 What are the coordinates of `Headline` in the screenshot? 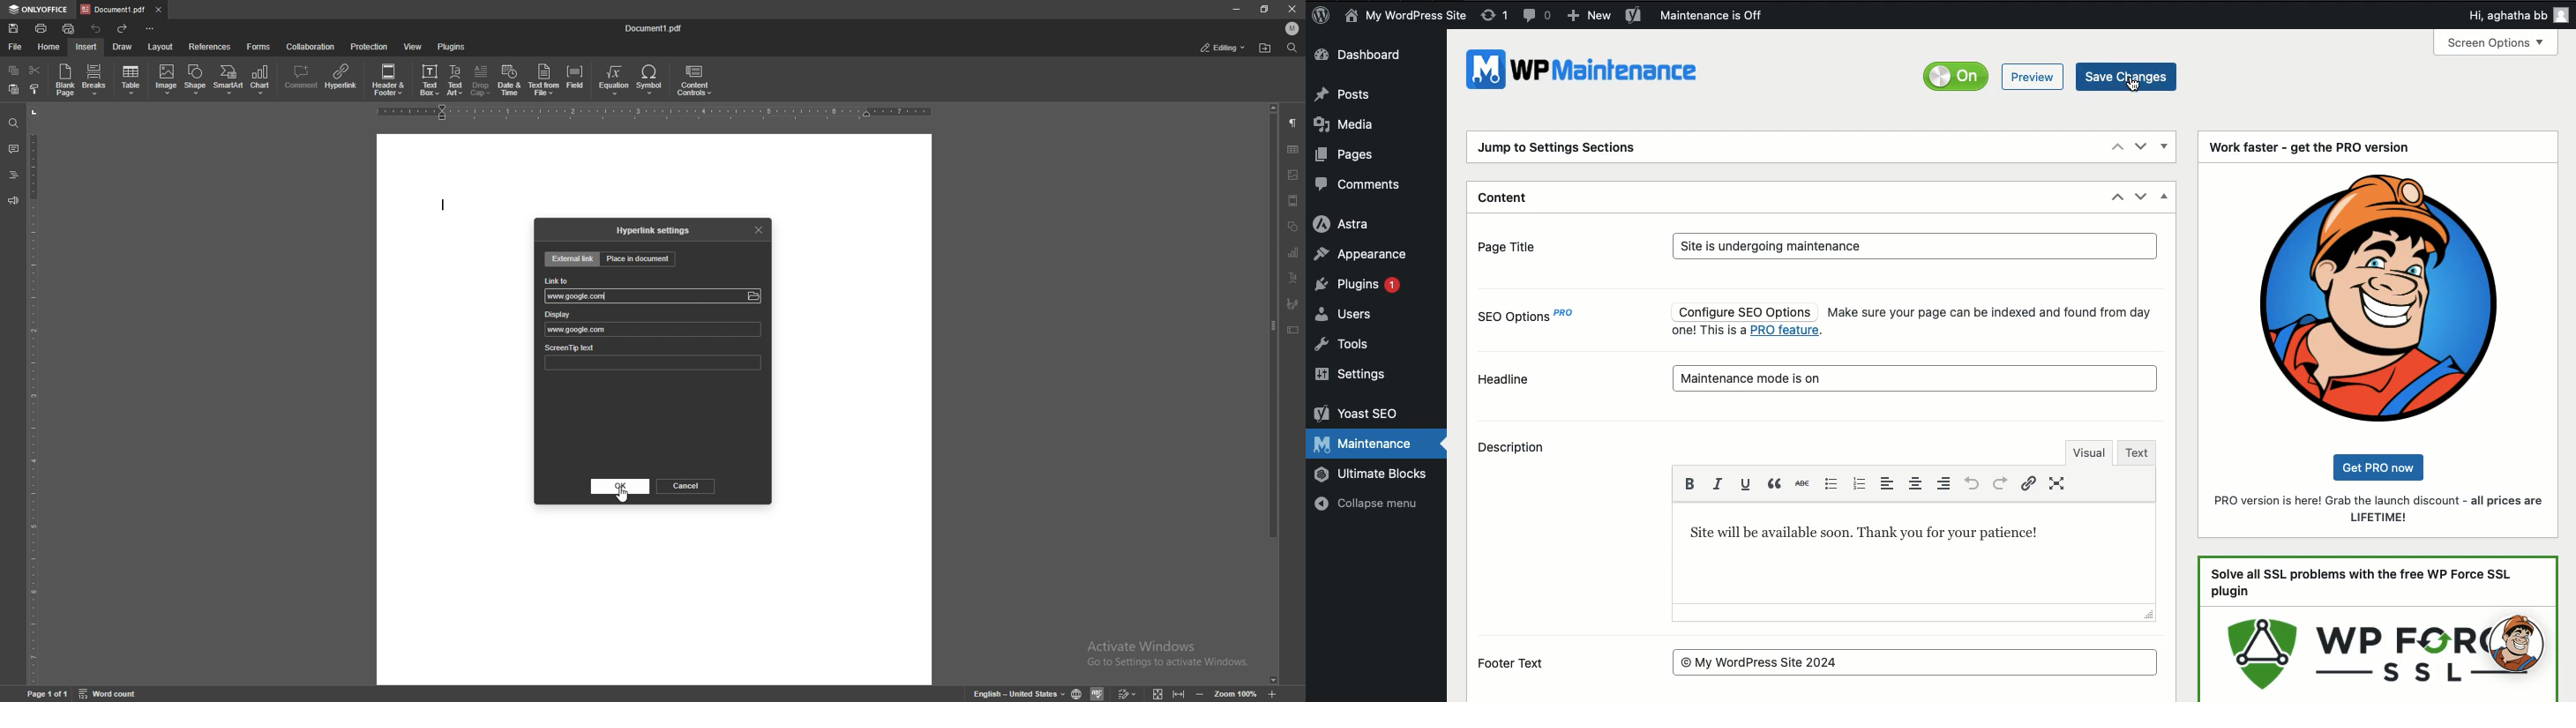 It's located at (1505, 378).